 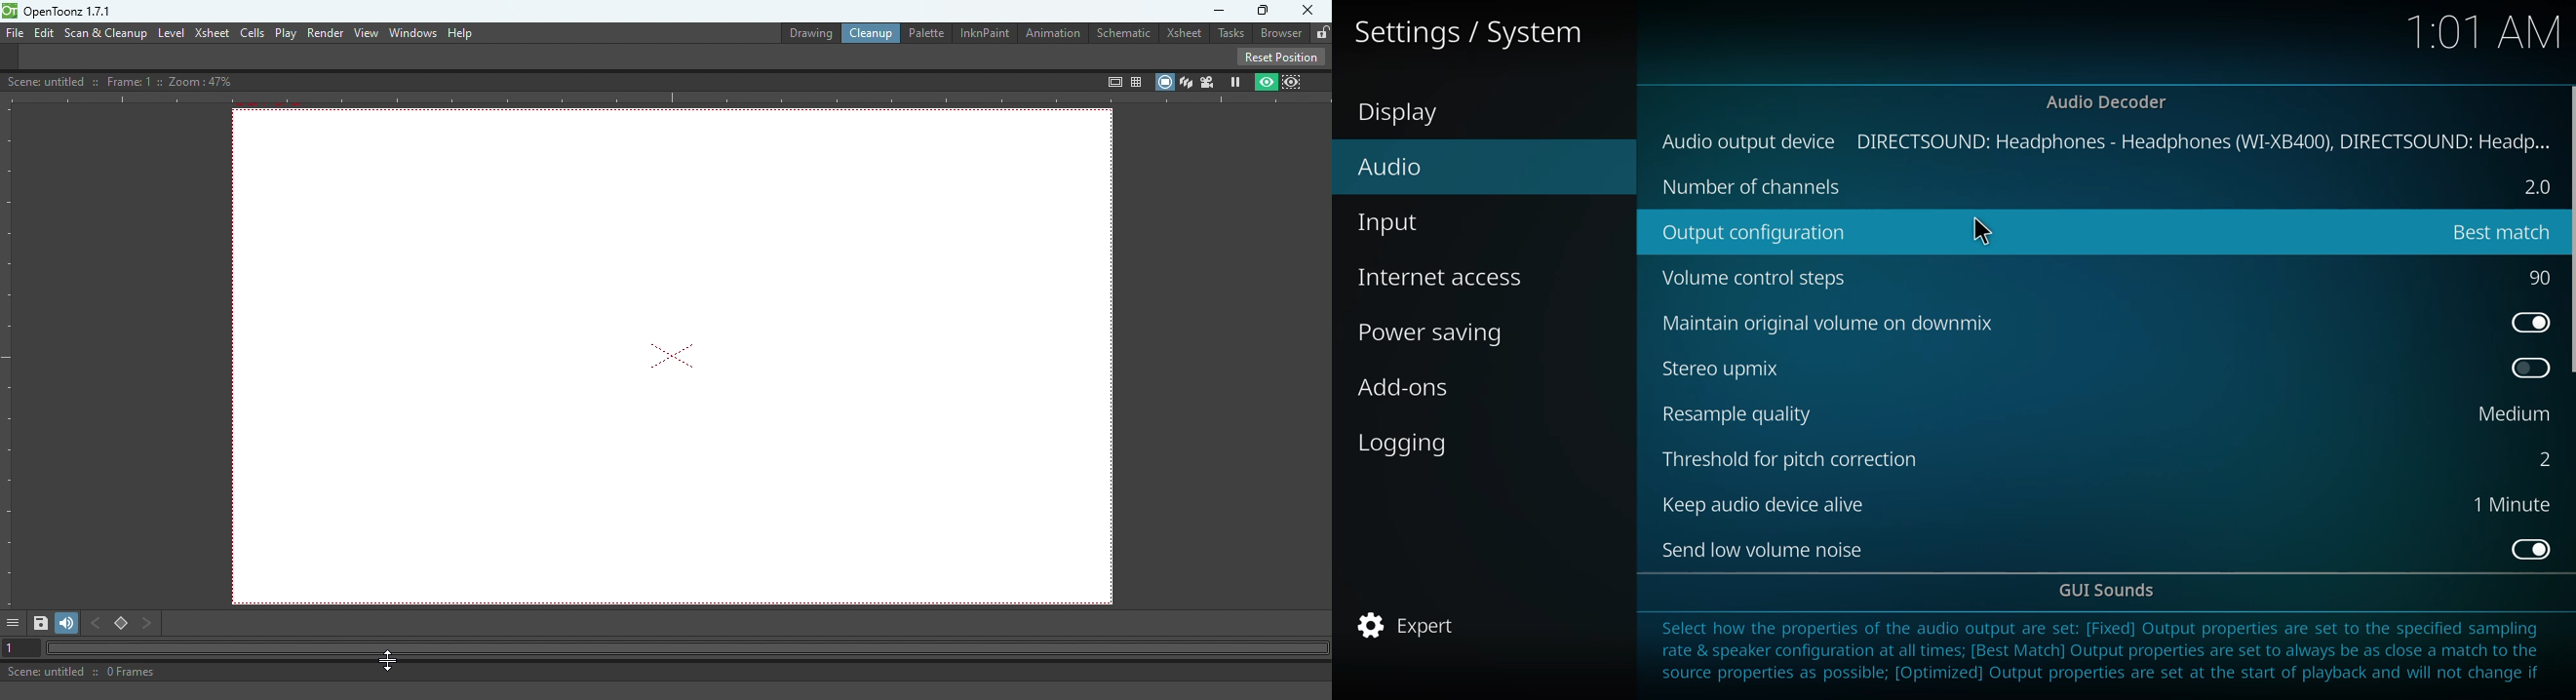 I want to click on enabled, so click(x=2528, y=320).